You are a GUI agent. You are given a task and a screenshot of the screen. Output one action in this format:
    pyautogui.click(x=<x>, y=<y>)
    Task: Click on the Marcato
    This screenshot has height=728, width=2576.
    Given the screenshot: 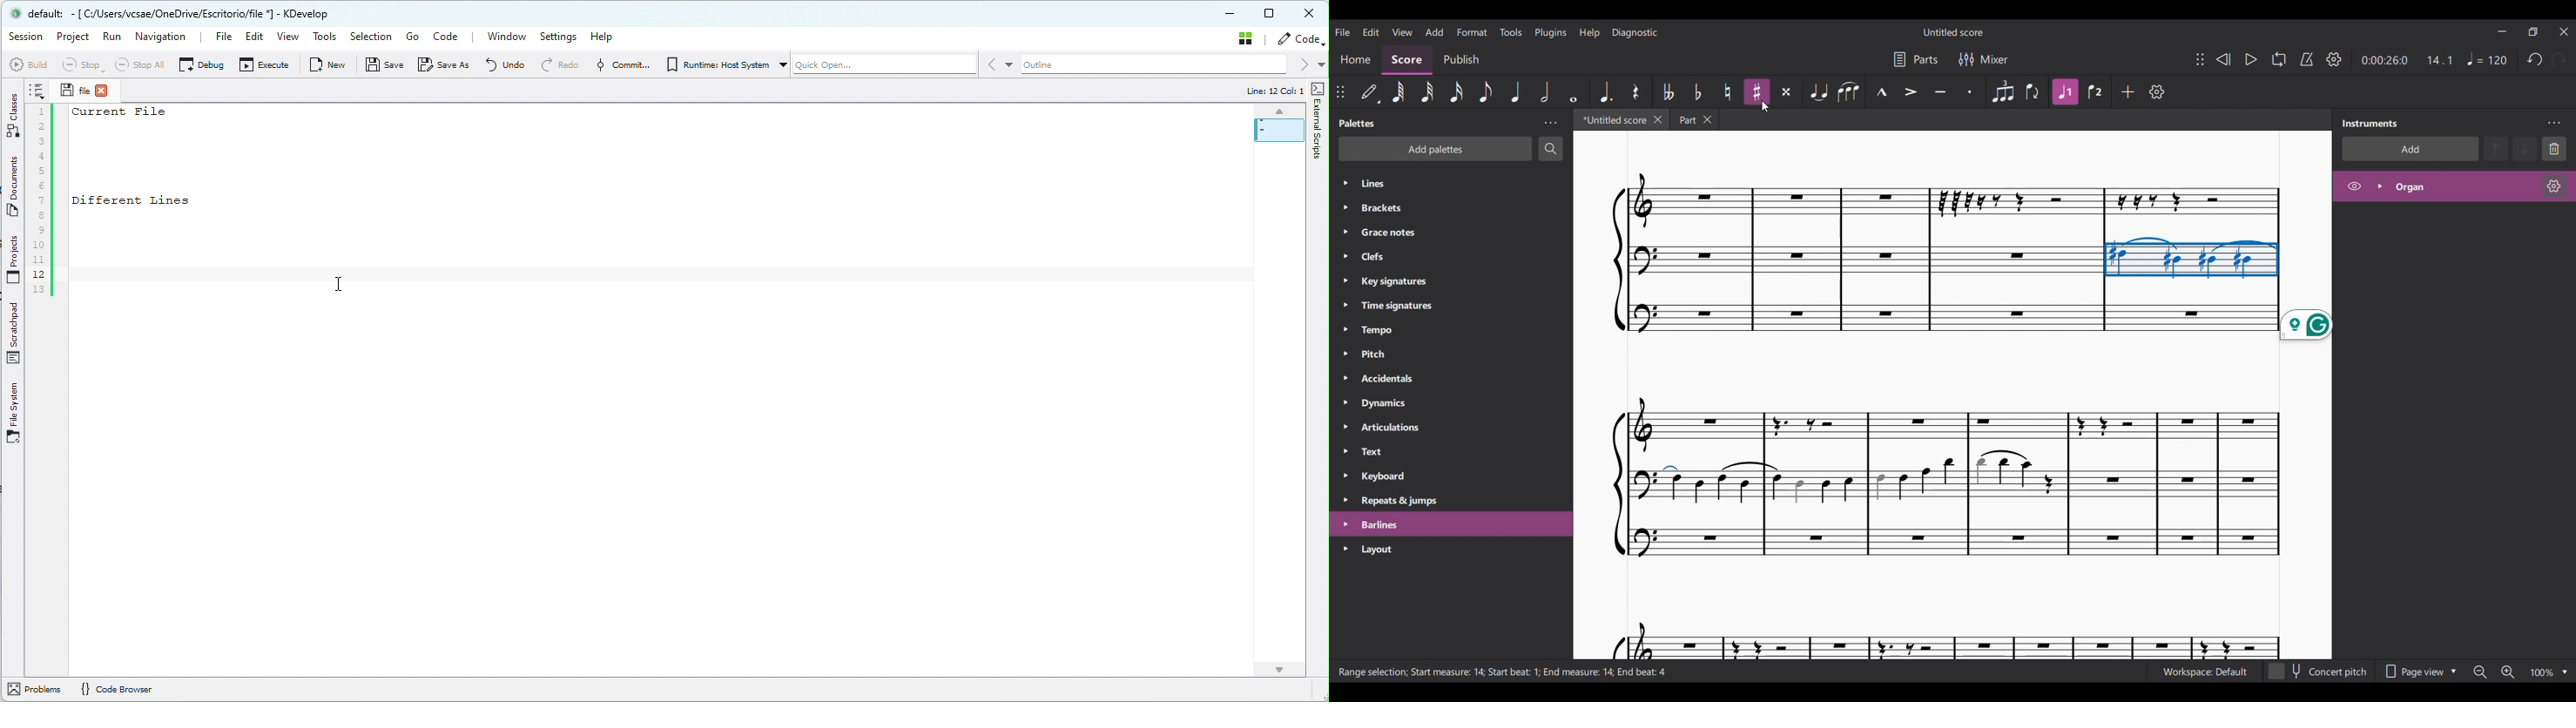 What is the action you would take?
    pyautogui.click(x=1881, y=92)
    